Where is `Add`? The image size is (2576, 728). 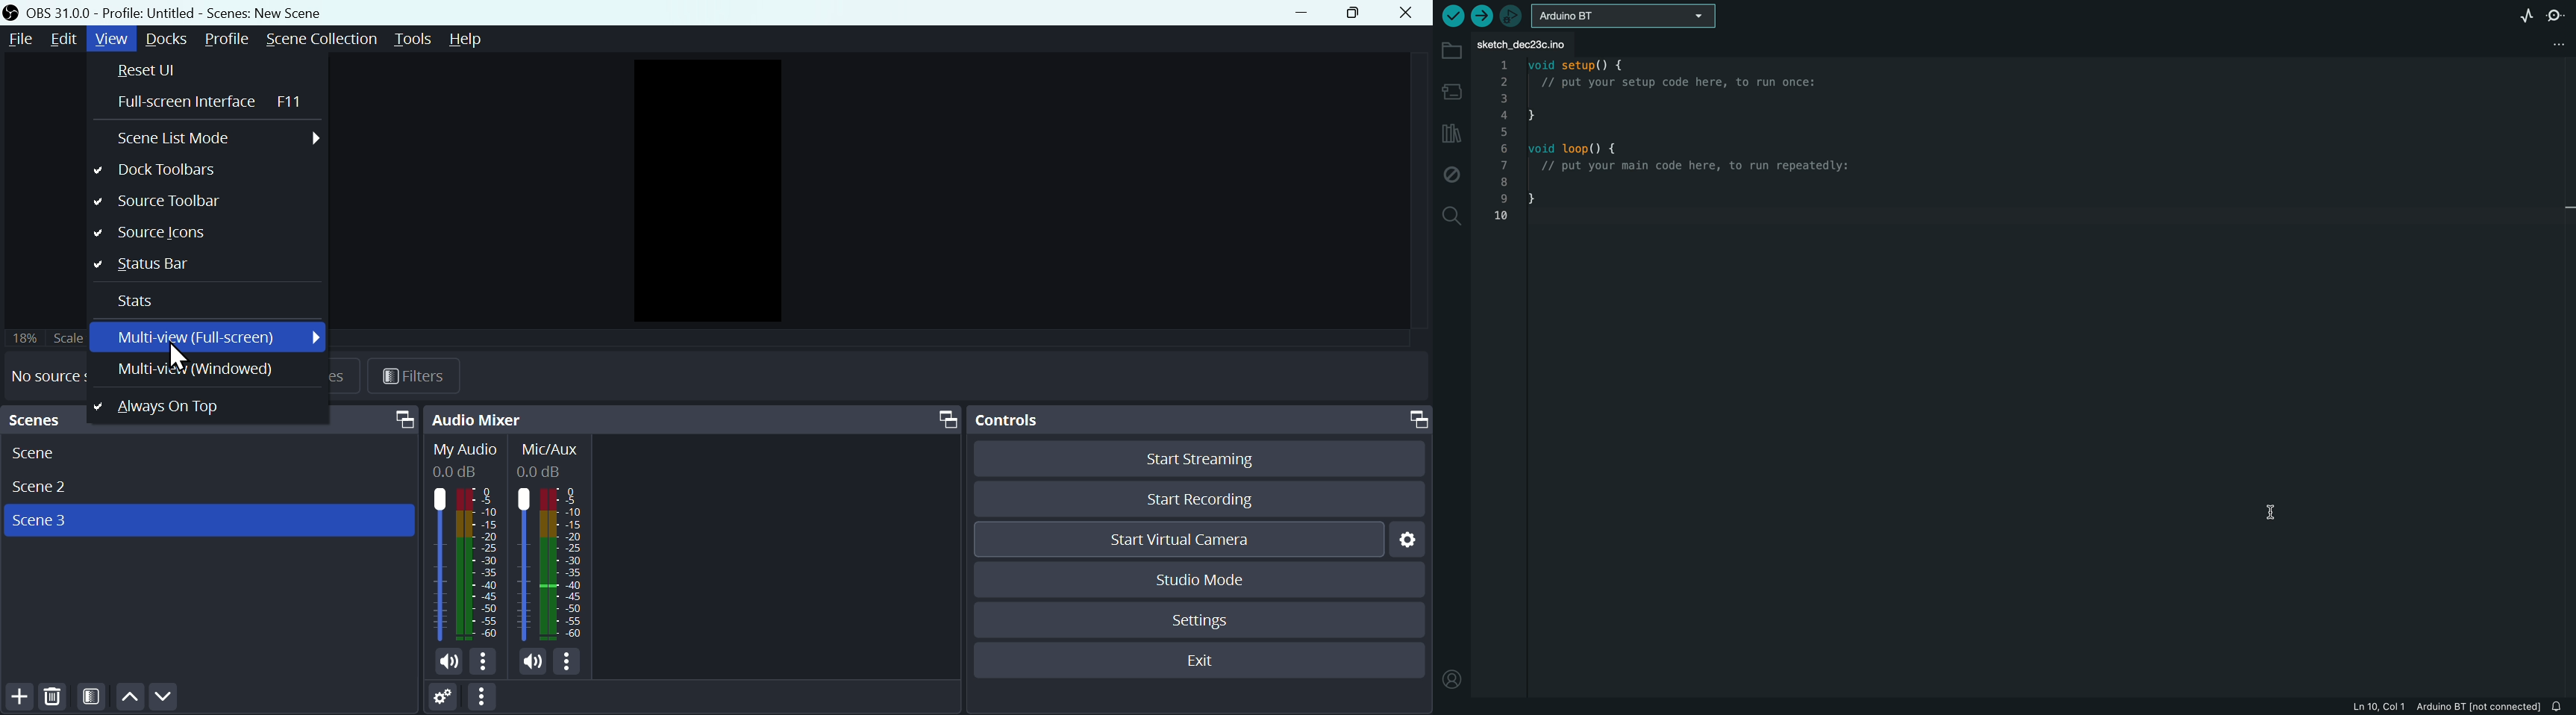
Add is located at coordinates (16, 699).